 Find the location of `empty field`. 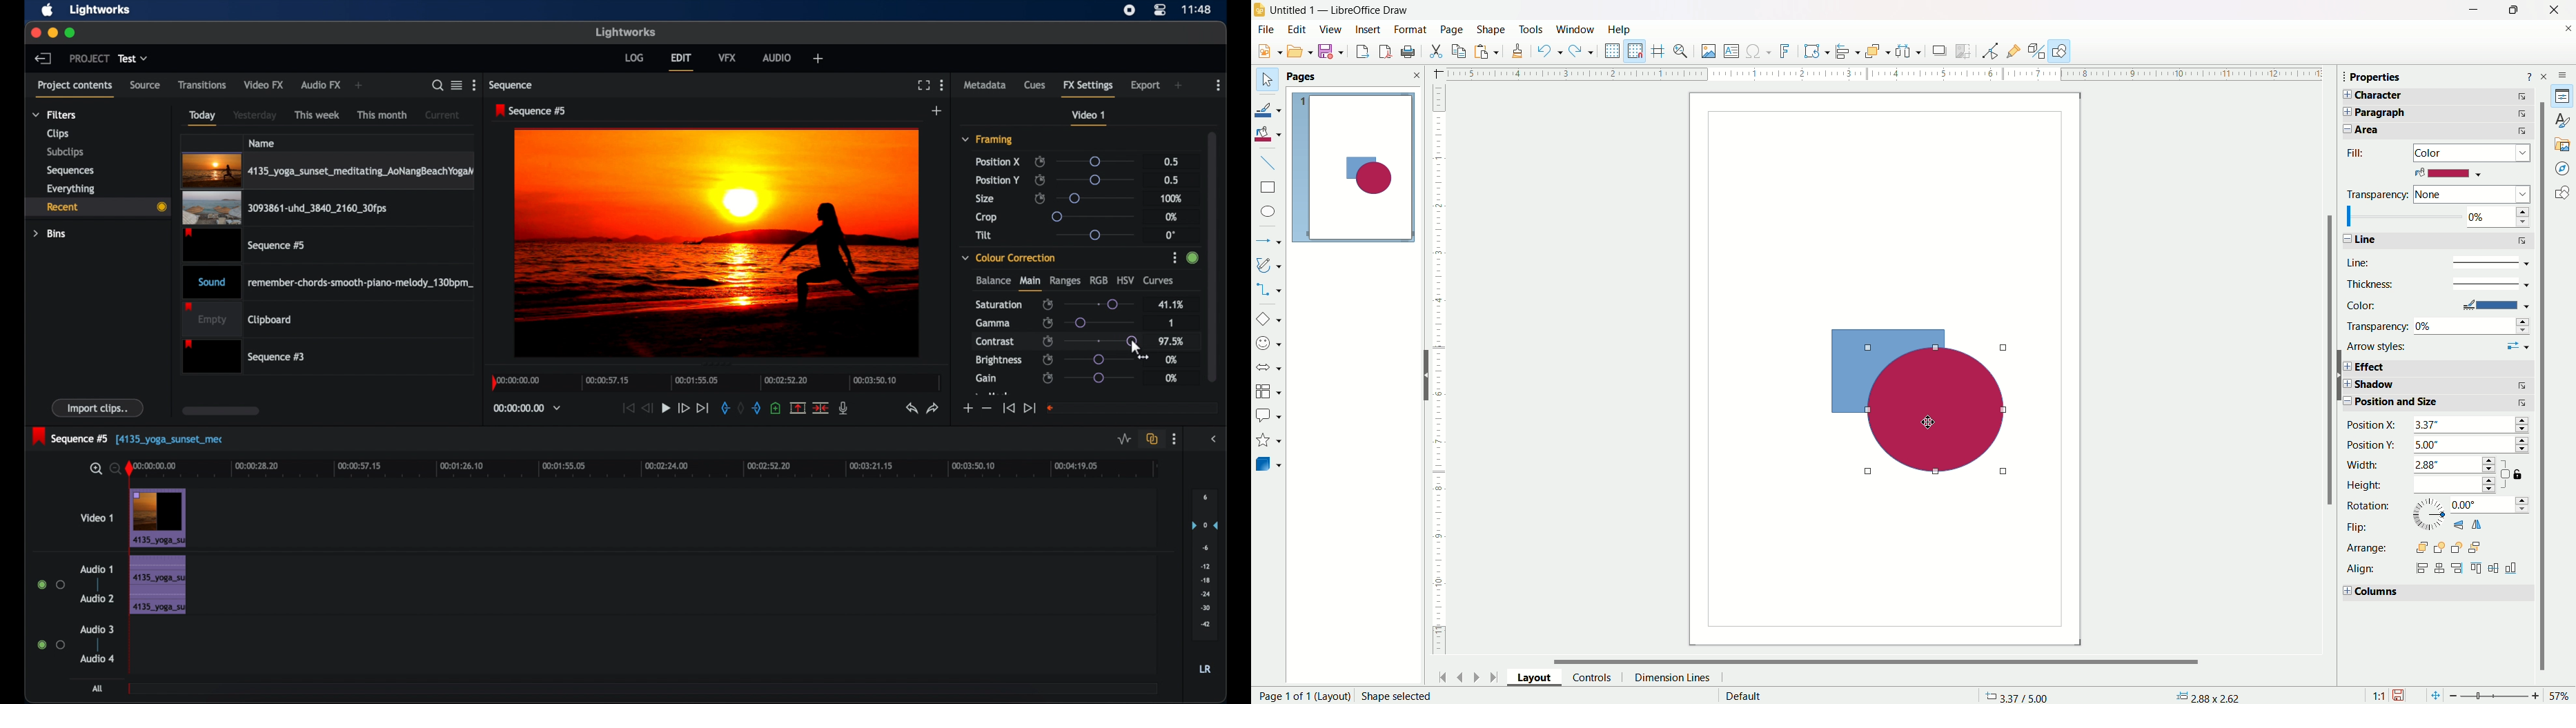

empty field is located at coordinates (1133, 407).